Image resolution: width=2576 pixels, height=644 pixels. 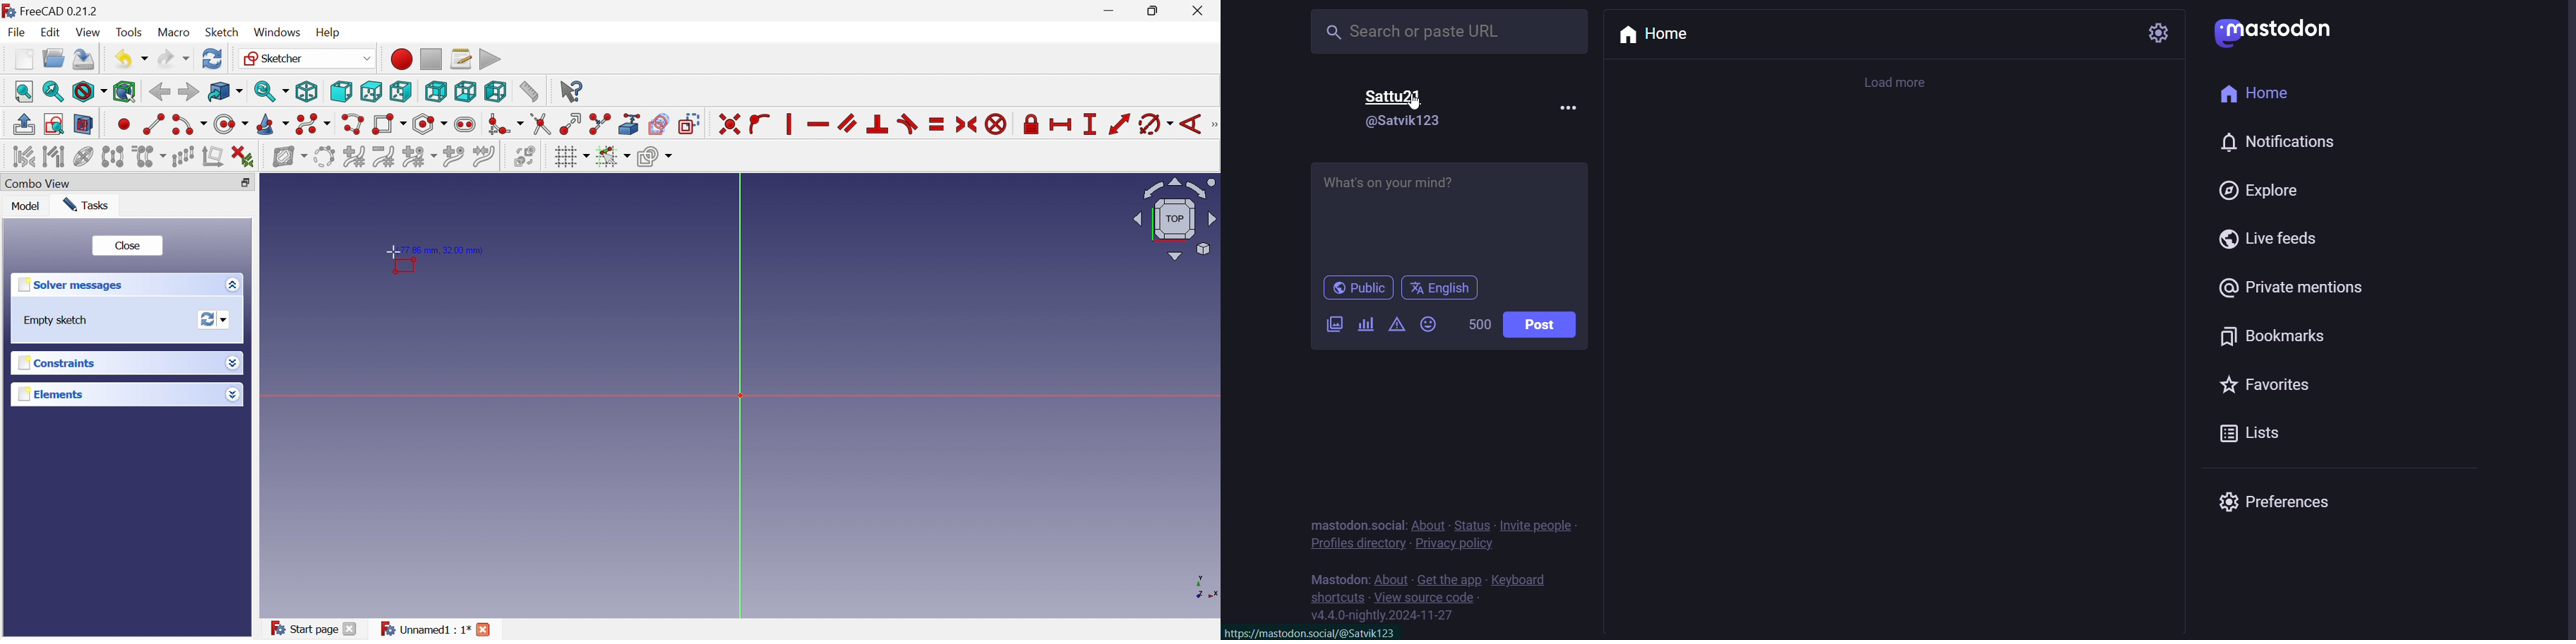 What do you see at coordinates (1430, 597) in the screenshot?
I see `View source code ` at bounding box center [1430, 597].